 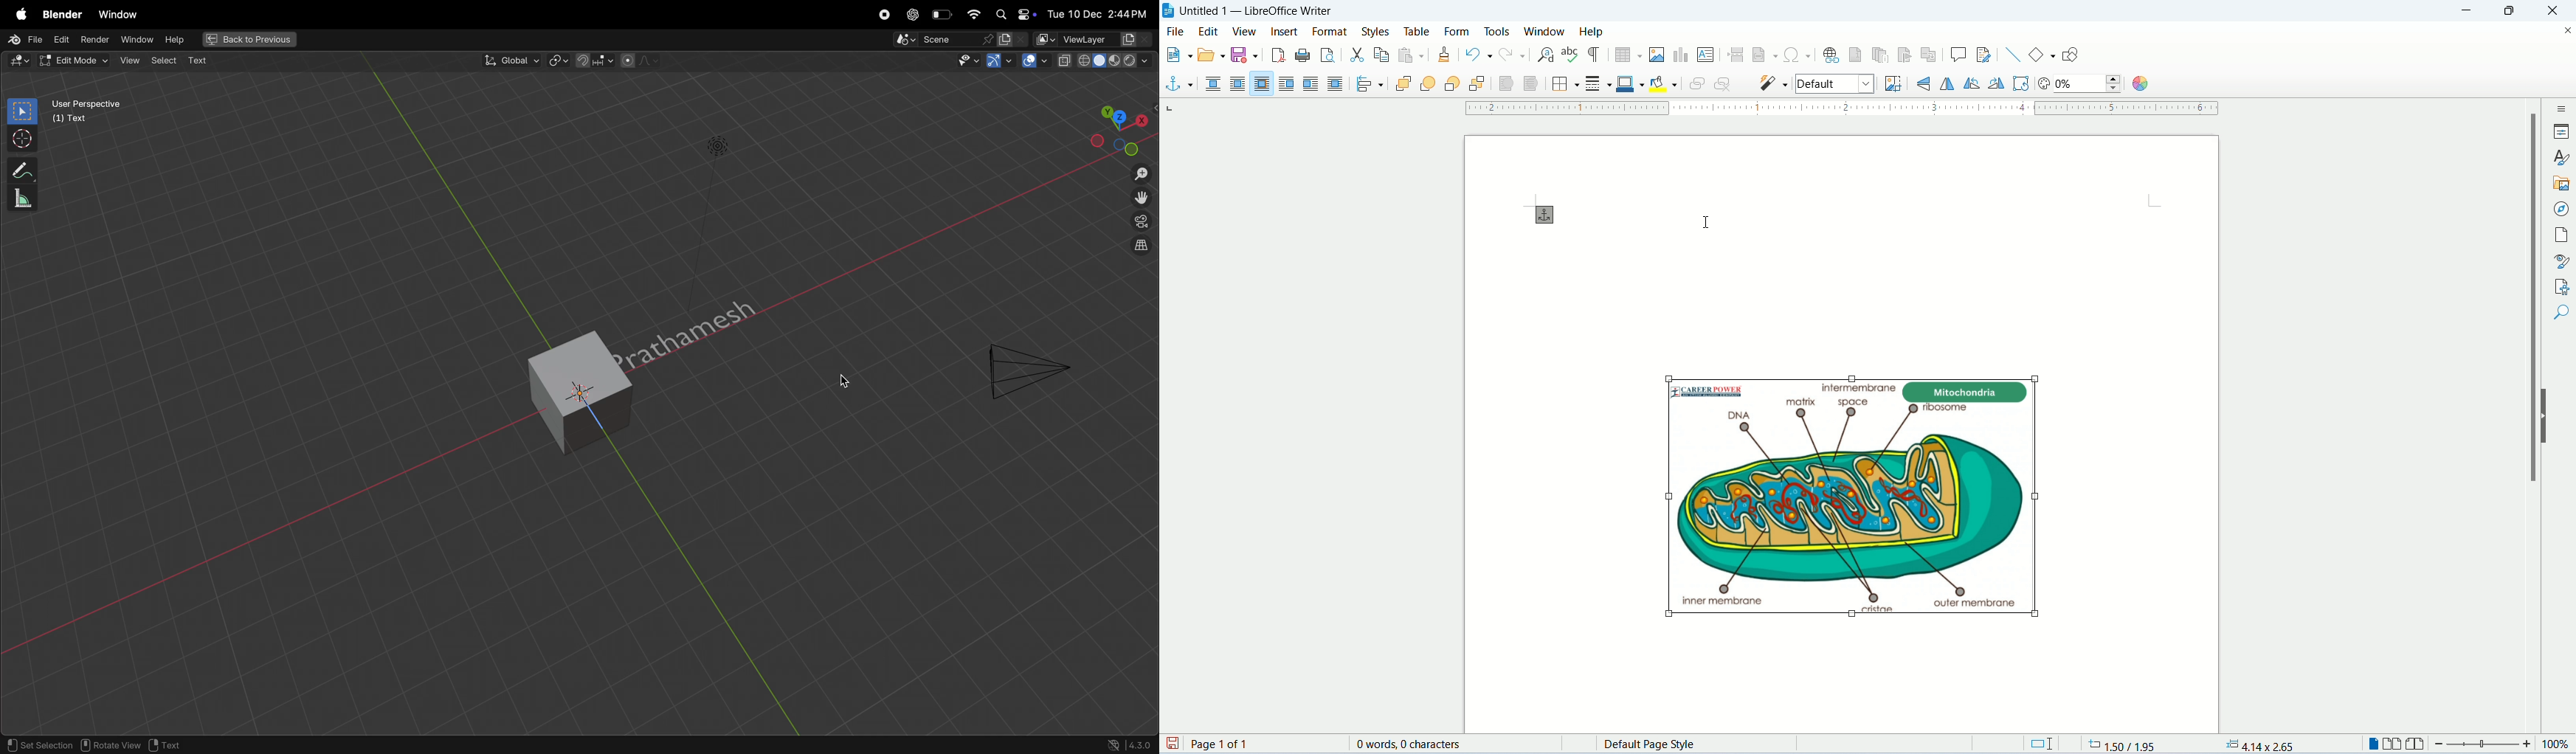 I want to click on send to back, so click(x=1478, y=84).